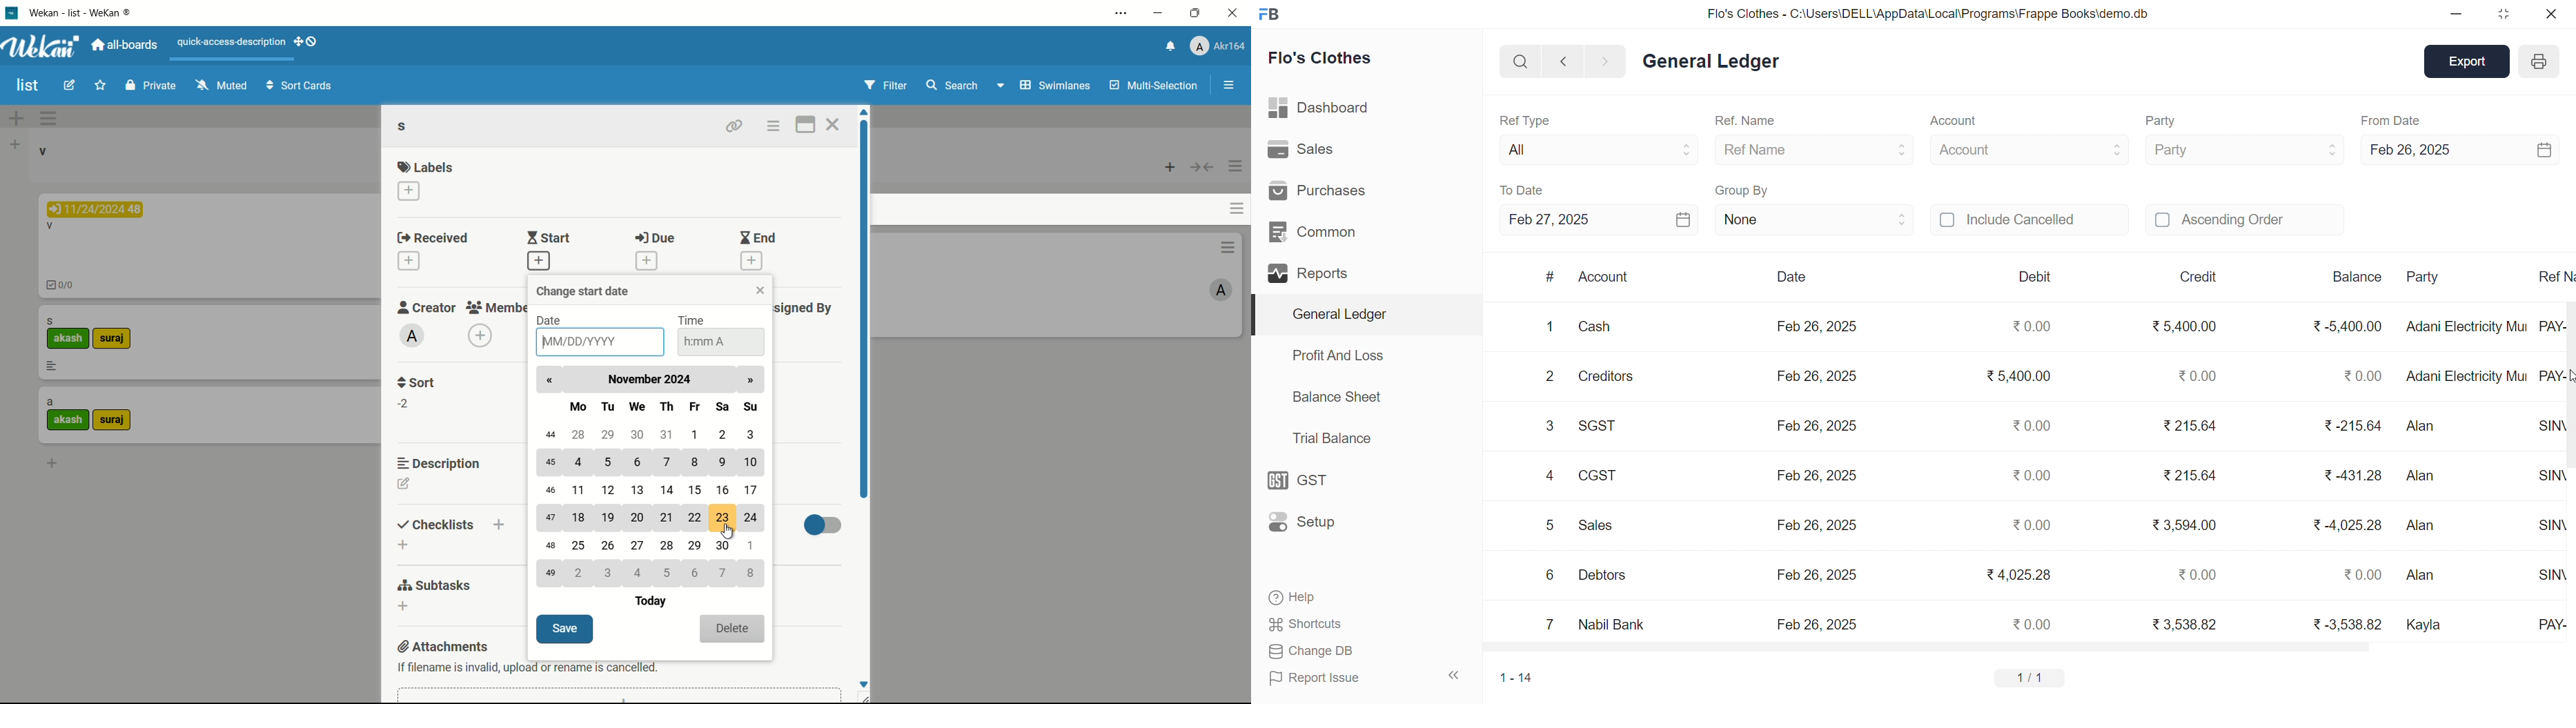 The image size is (2576, 728). Describe the element at coordinates (2544, 373) in the screenshot. I see `PAY-` at that location.